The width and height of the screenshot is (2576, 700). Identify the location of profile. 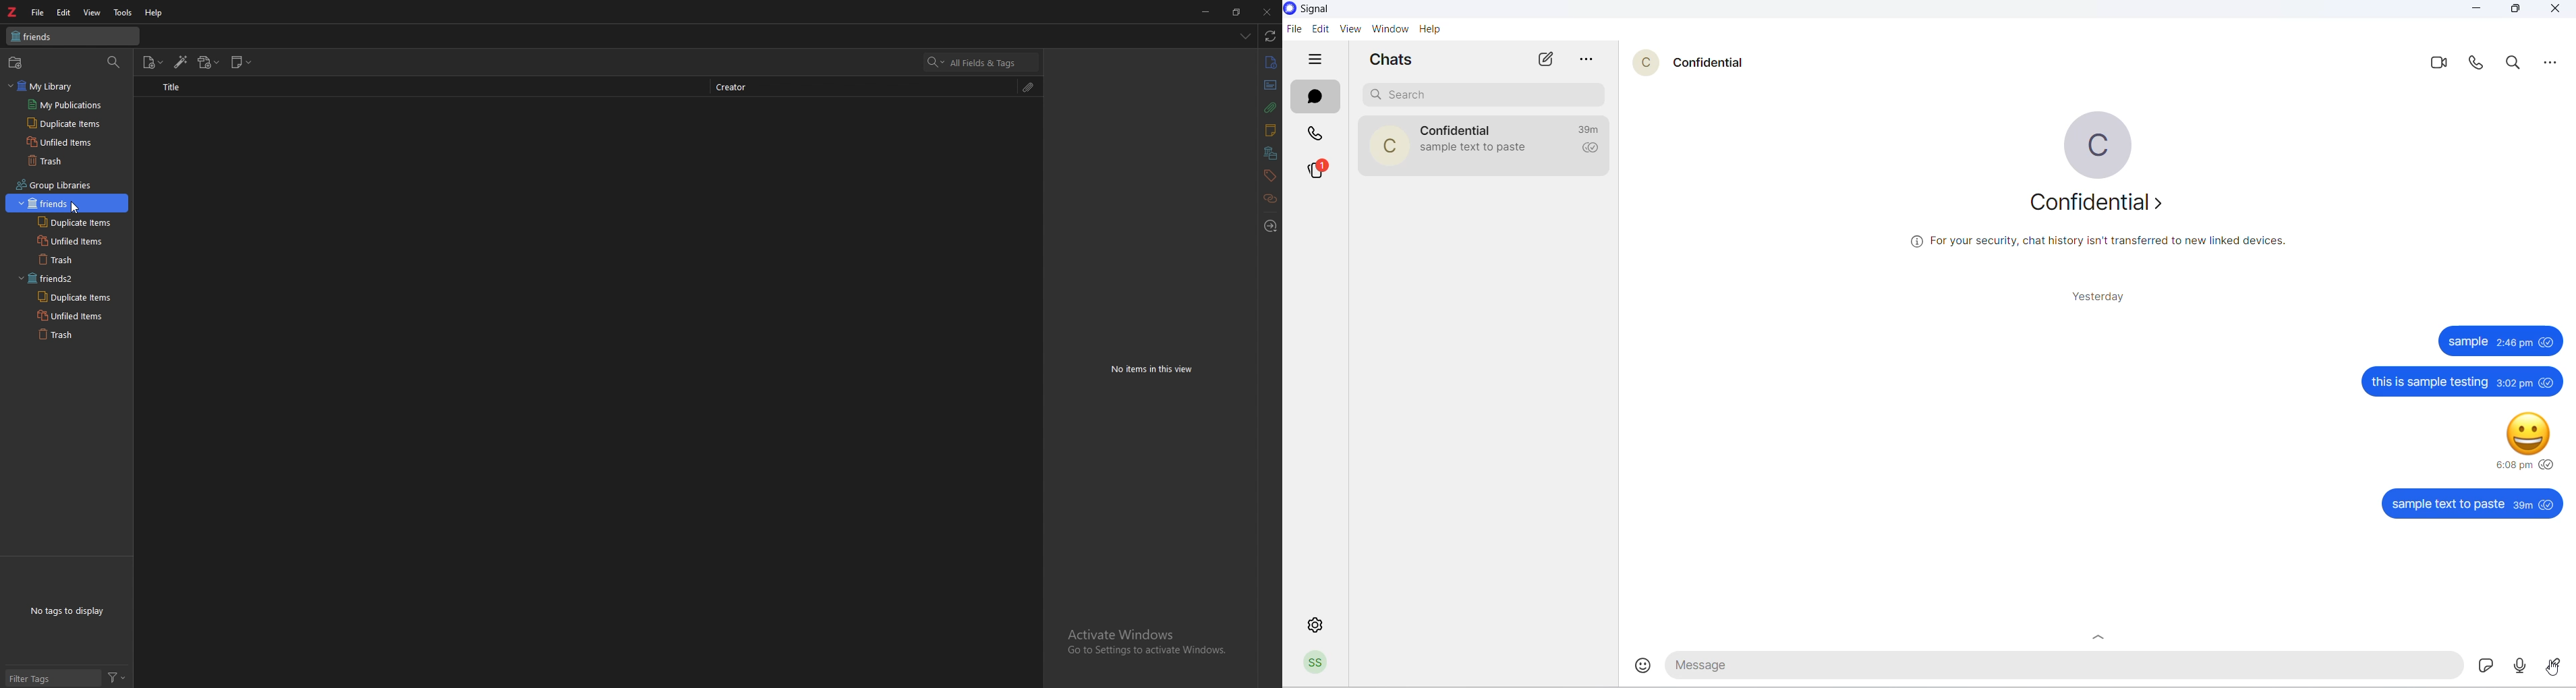
(1315, 664).